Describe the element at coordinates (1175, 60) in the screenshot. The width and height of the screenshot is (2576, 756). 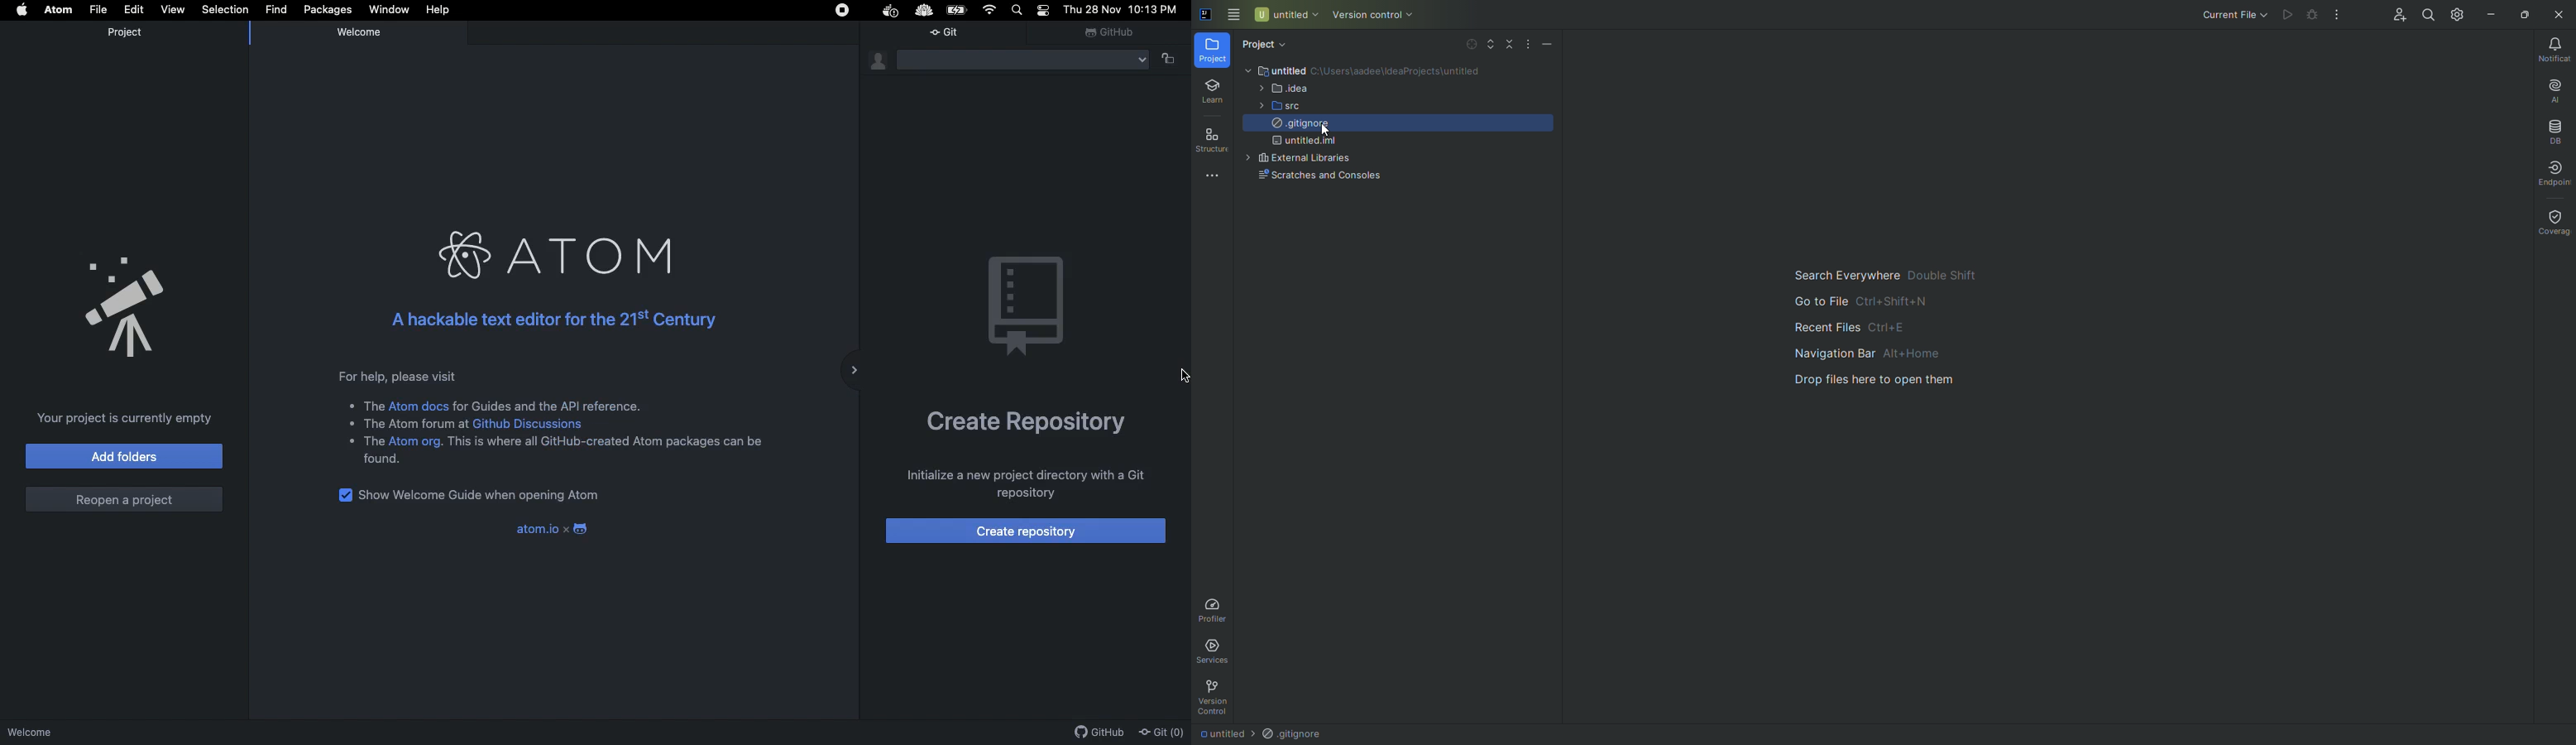
I see `unlock` at that location.